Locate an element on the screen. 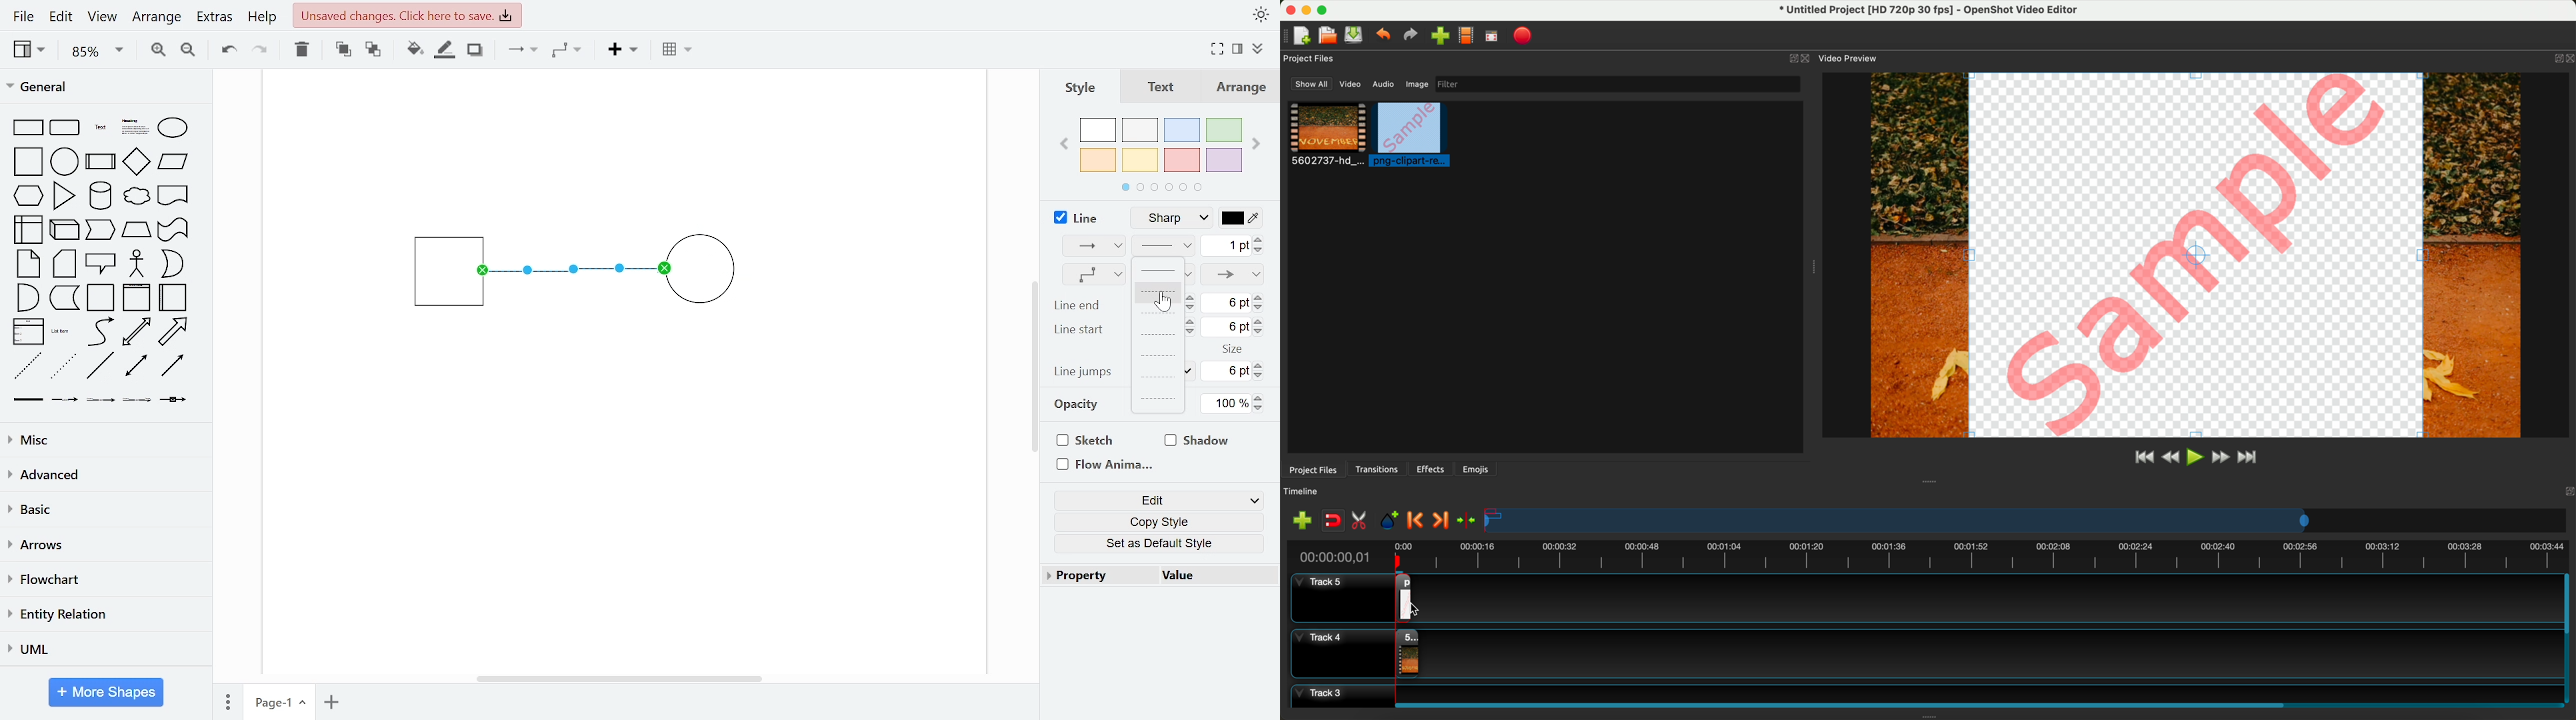 The height and width of the screenshot is (728, 2576). current page is located at coordinates (279, 701).